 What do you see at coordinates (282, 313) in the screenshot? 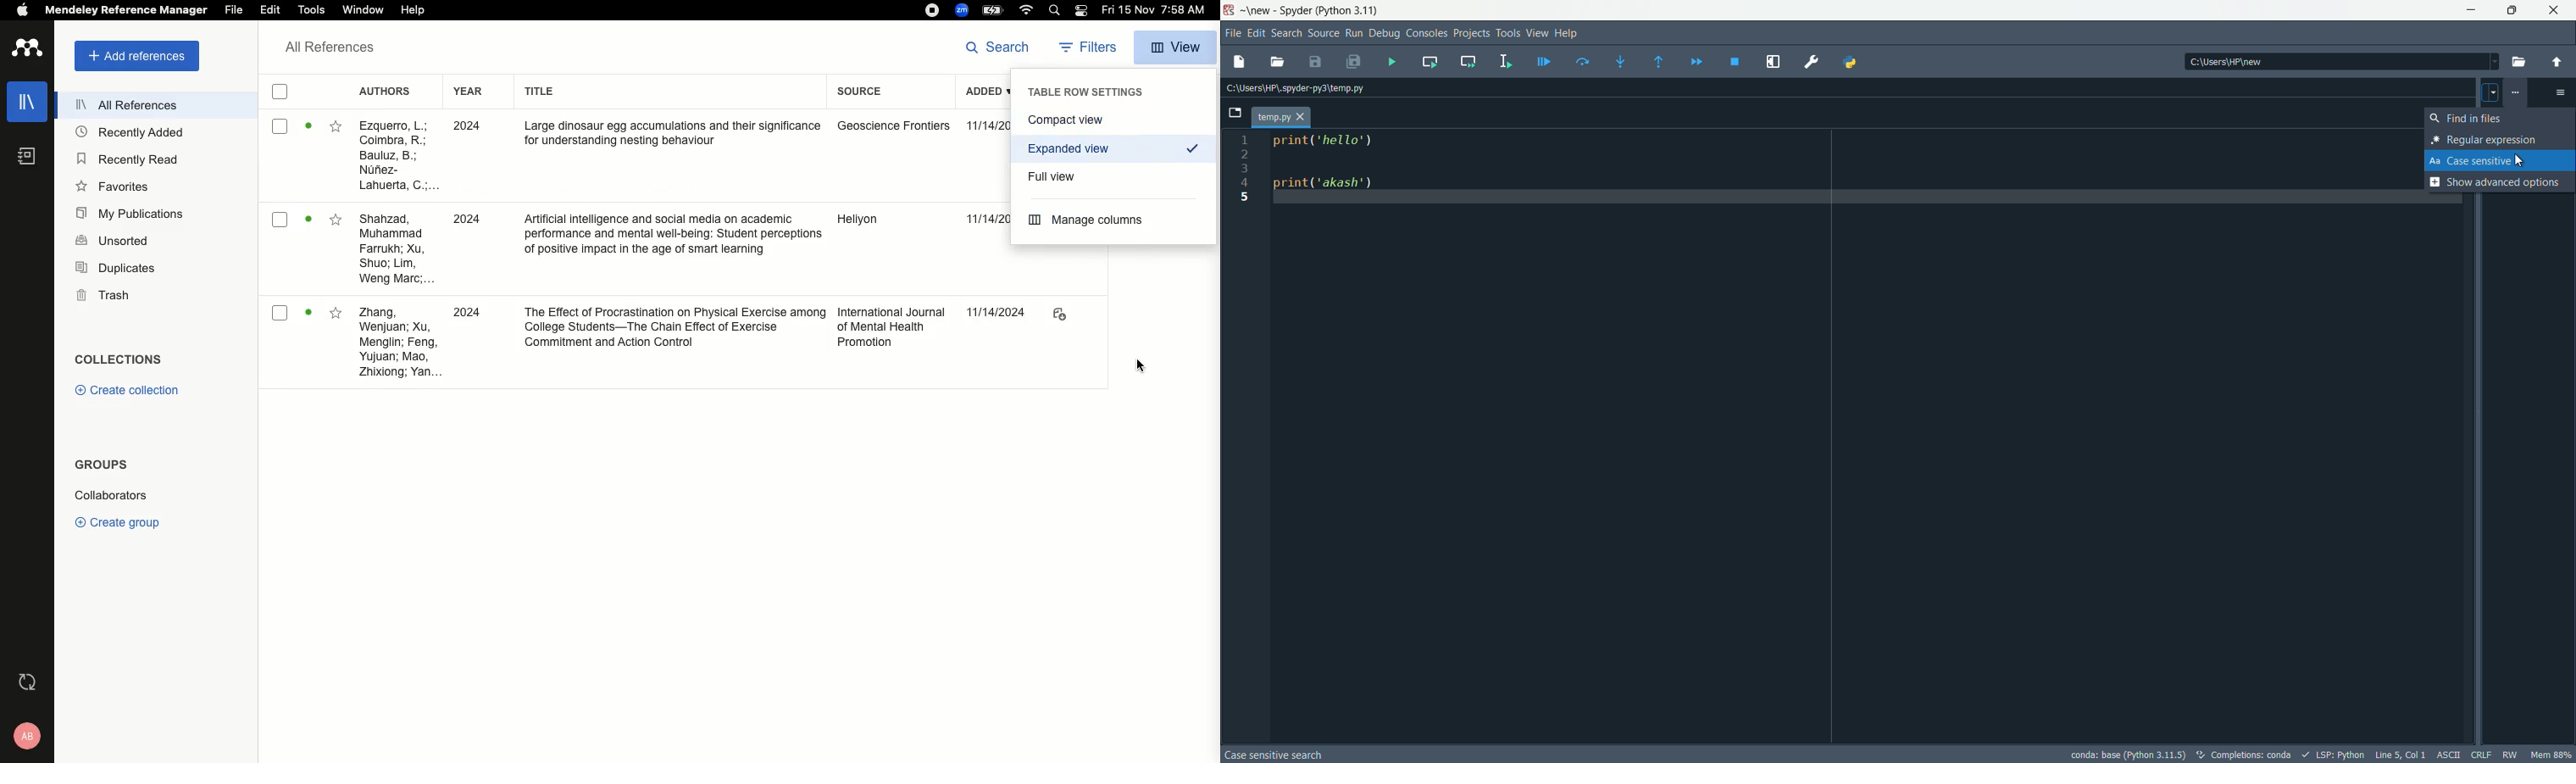
I see `Checkbox` at bounding box center [282, 313].